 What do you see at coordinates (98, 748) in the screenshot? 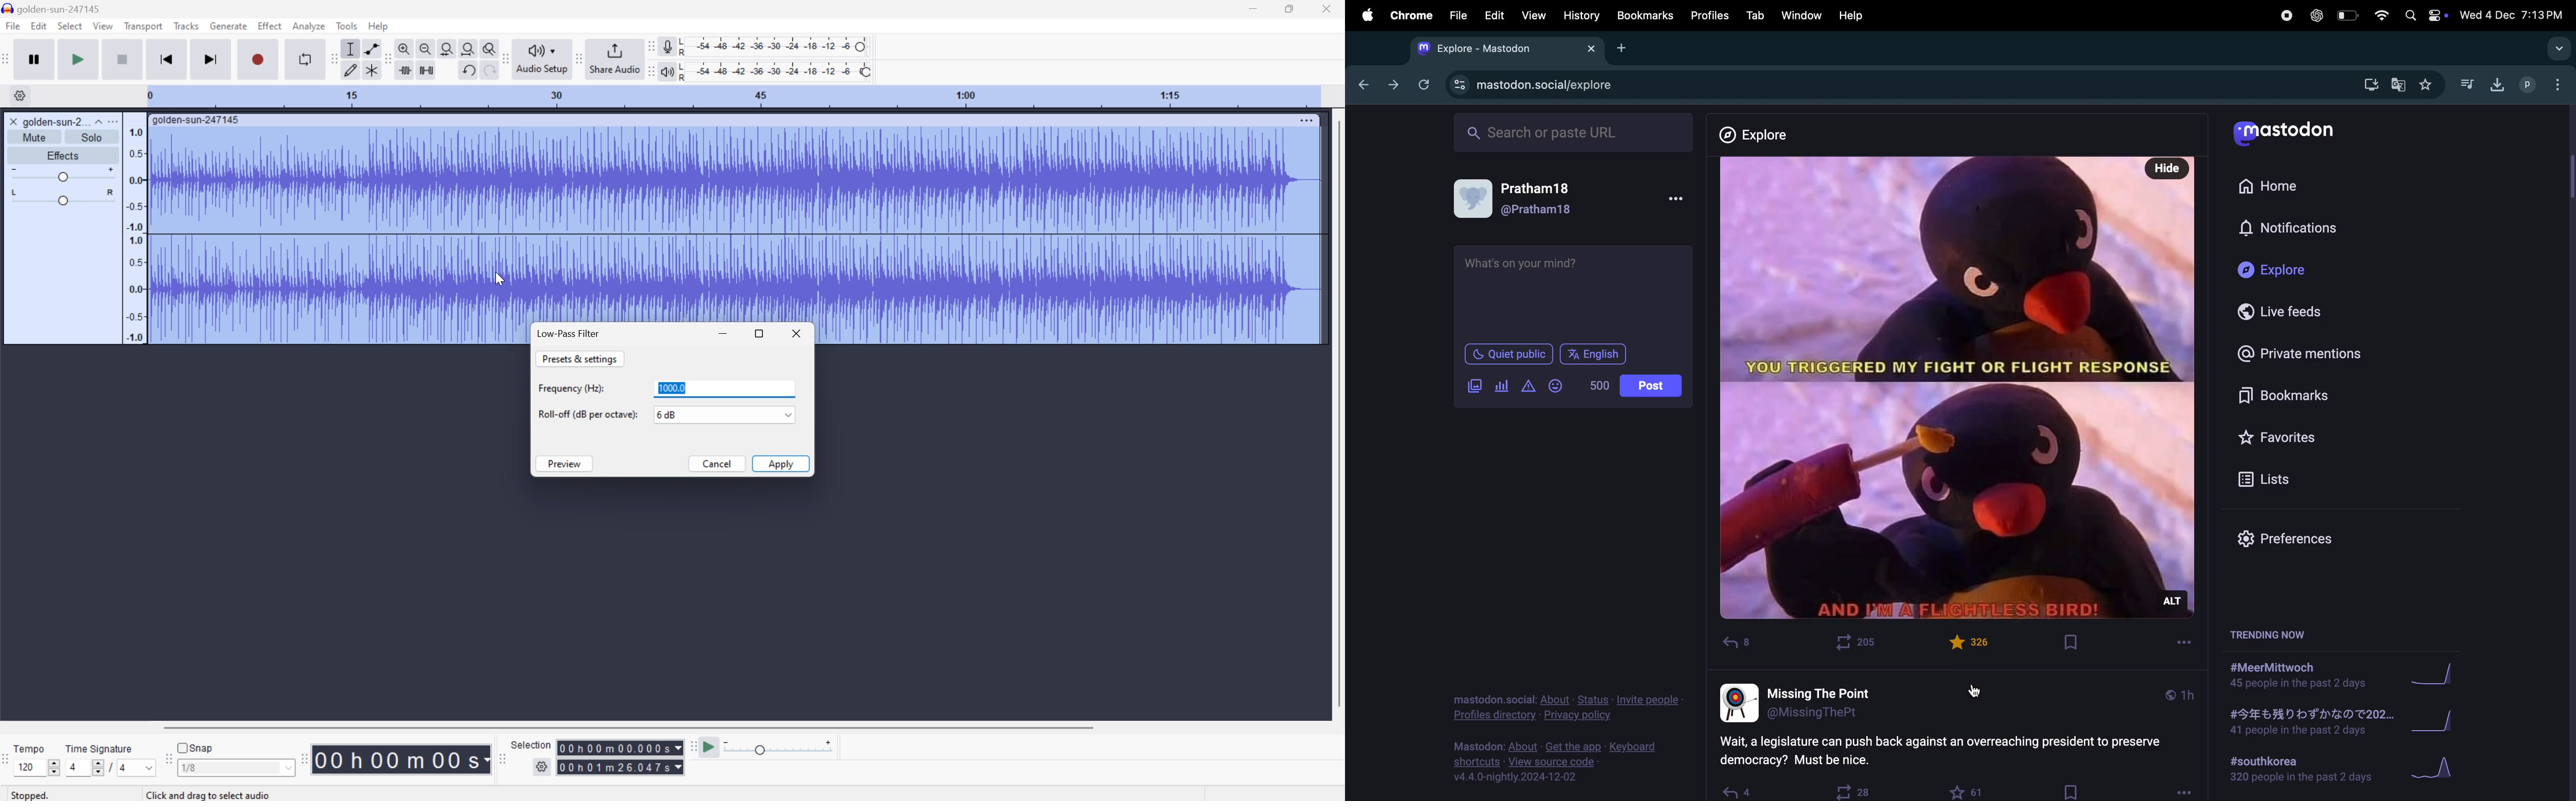
I see `Time signature` at bounding box center [98, 748].